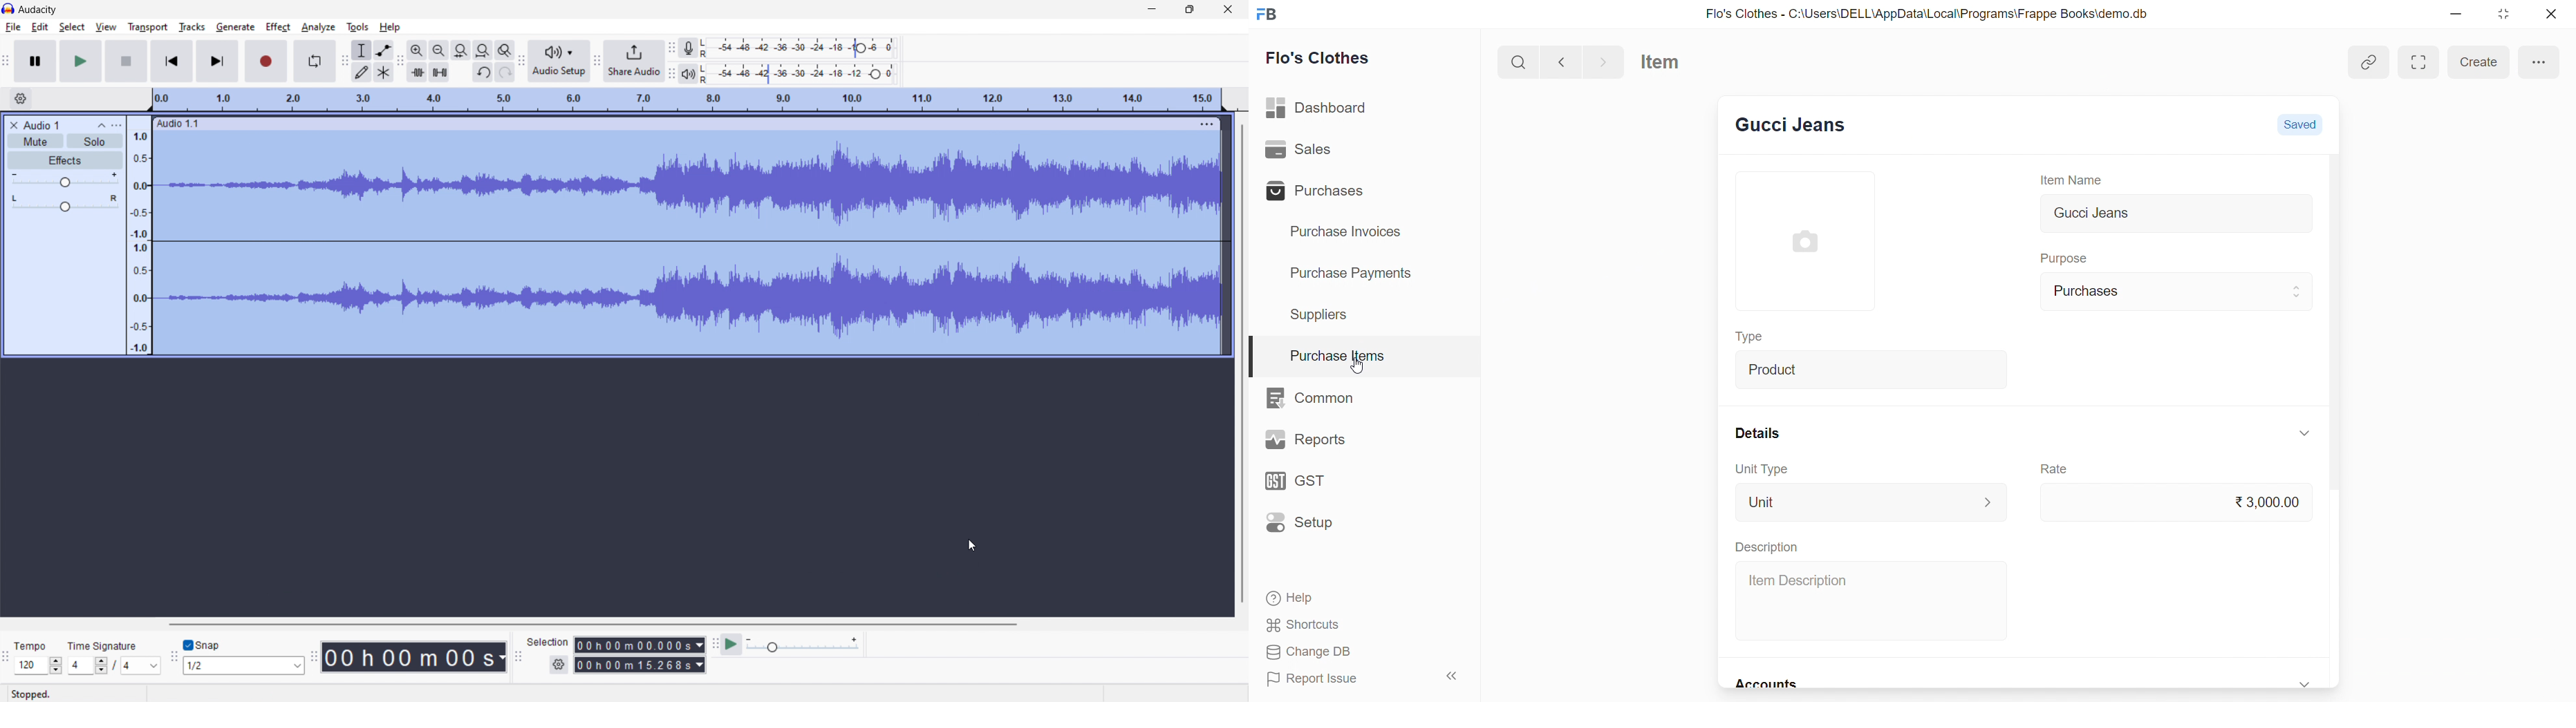 Image resolution: width=2576 pixels, height=728 pixels. Describe the element at coordinates (1309, 524) in the screenshot. I see `Setup` at that location.